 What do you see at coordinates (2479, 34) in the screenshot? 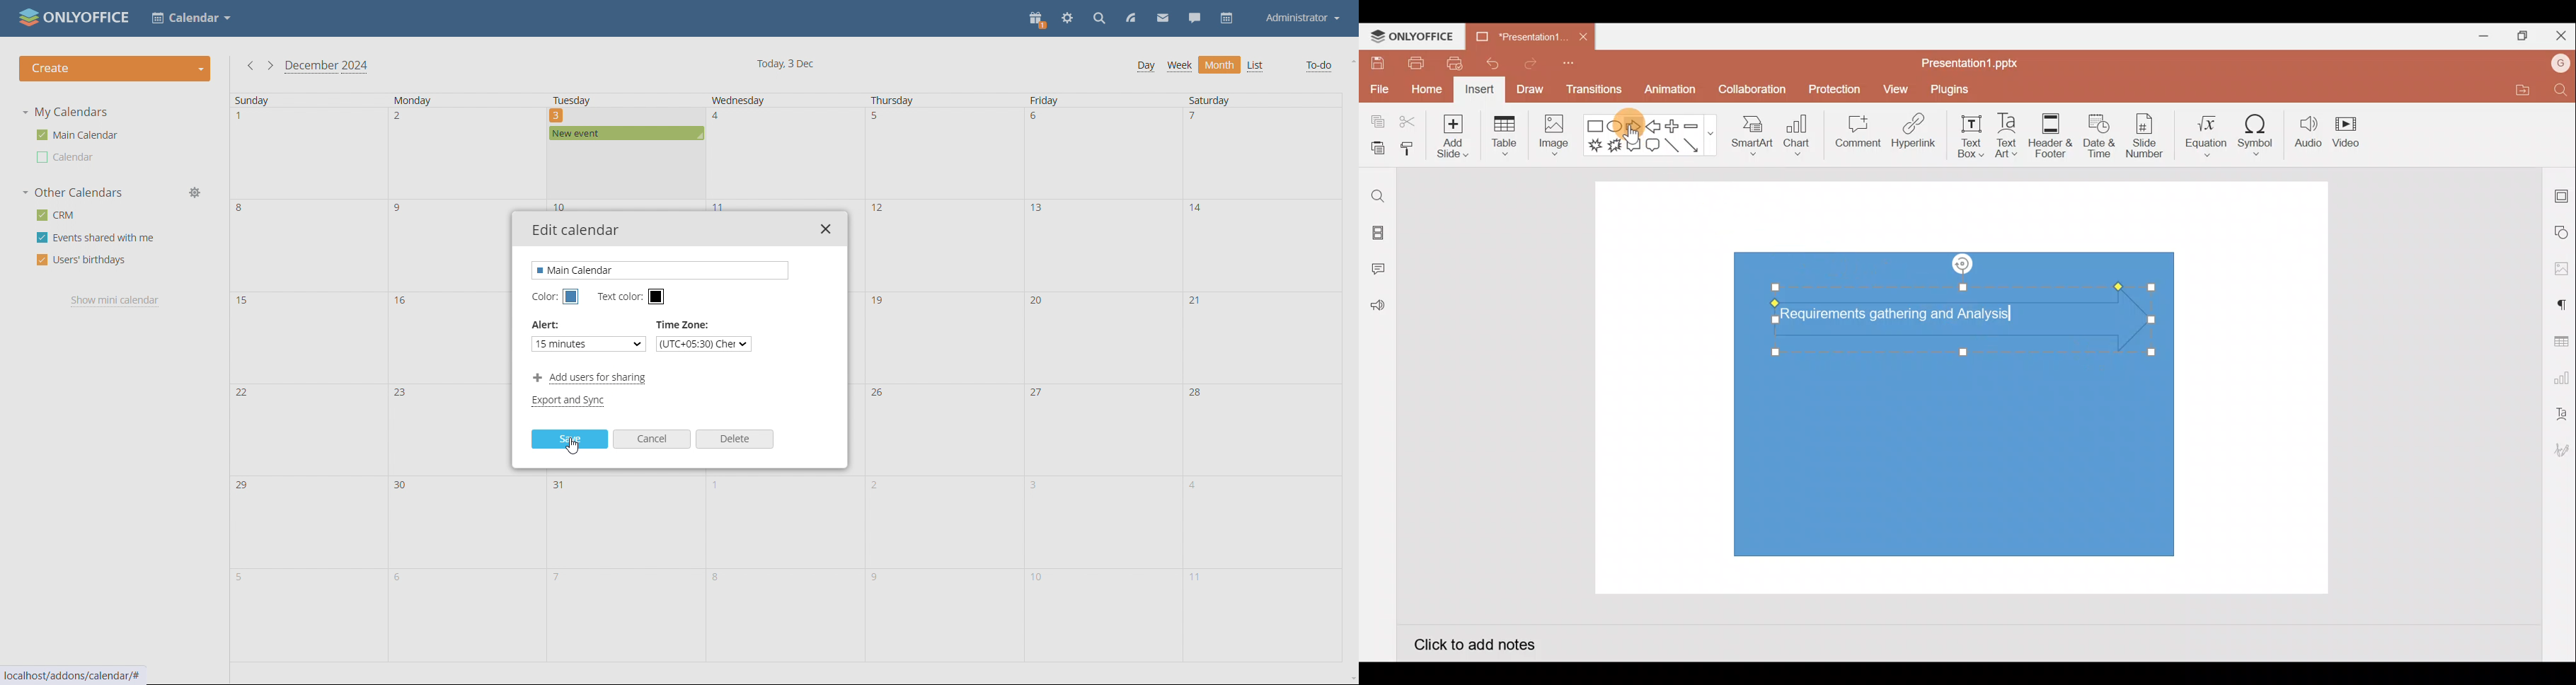
I see `Minimize` at bounding box center [2479, 34].